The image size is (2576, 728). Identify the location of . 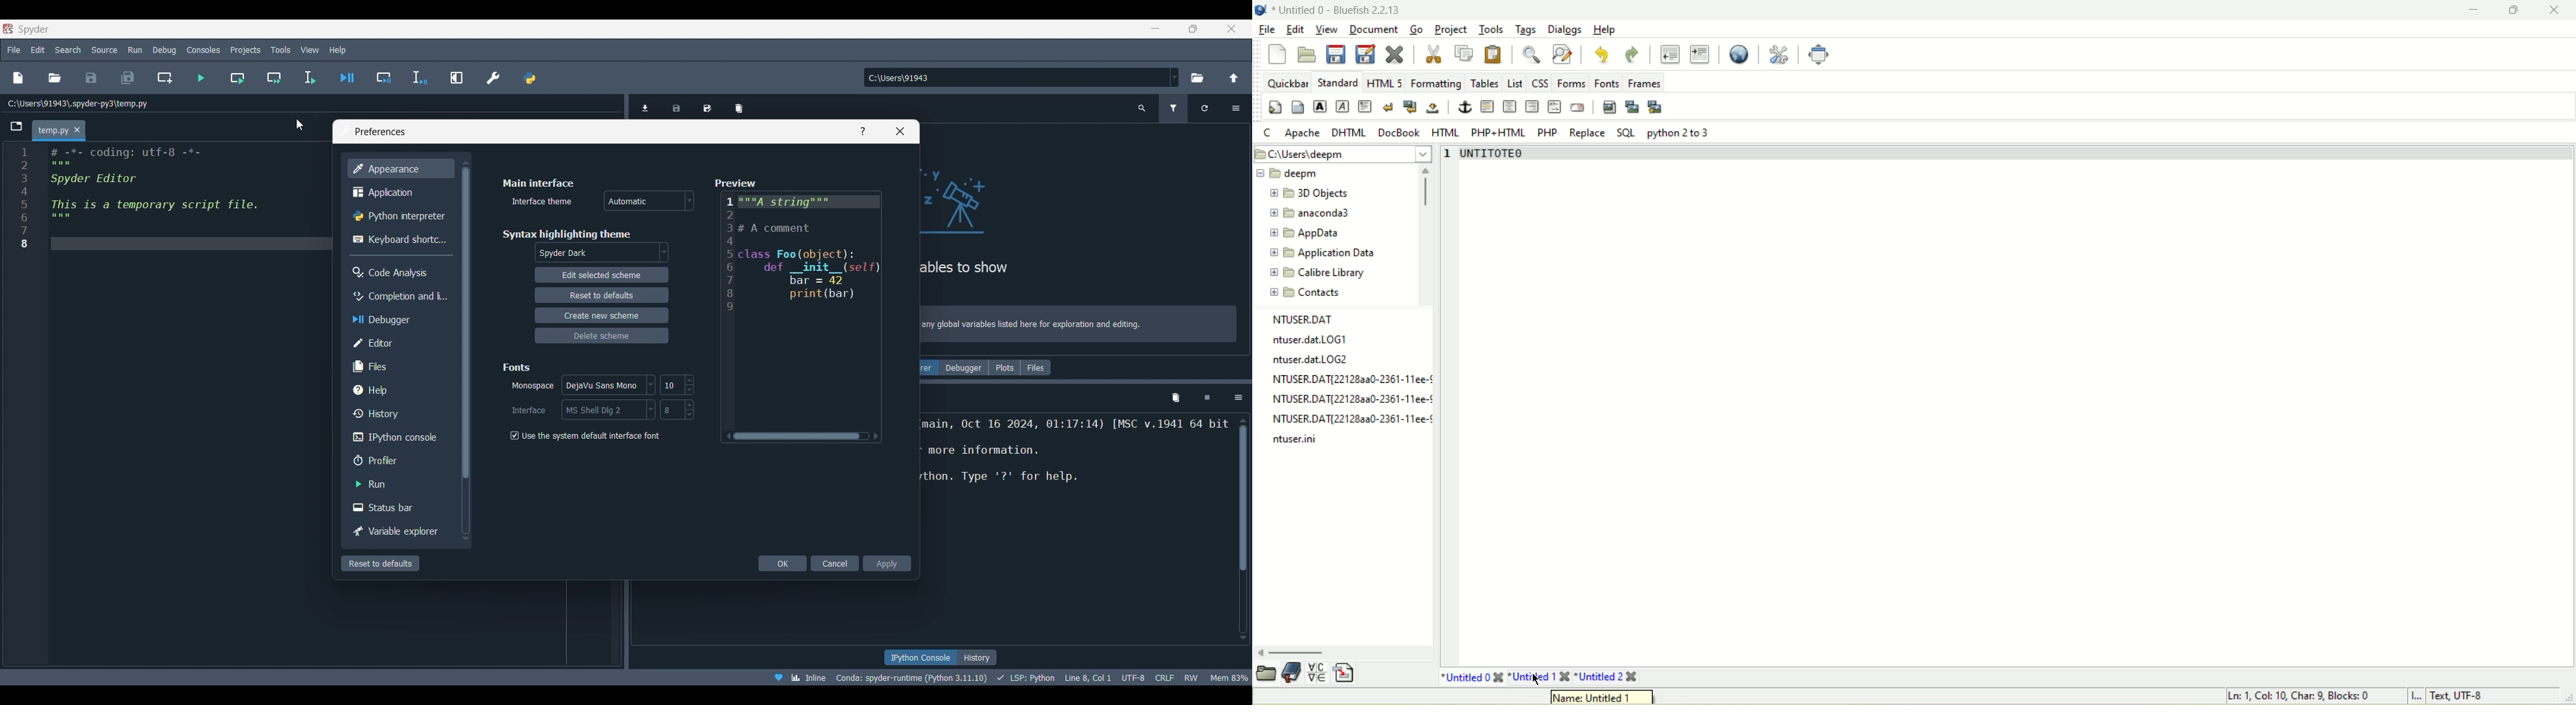
(1352, 379).